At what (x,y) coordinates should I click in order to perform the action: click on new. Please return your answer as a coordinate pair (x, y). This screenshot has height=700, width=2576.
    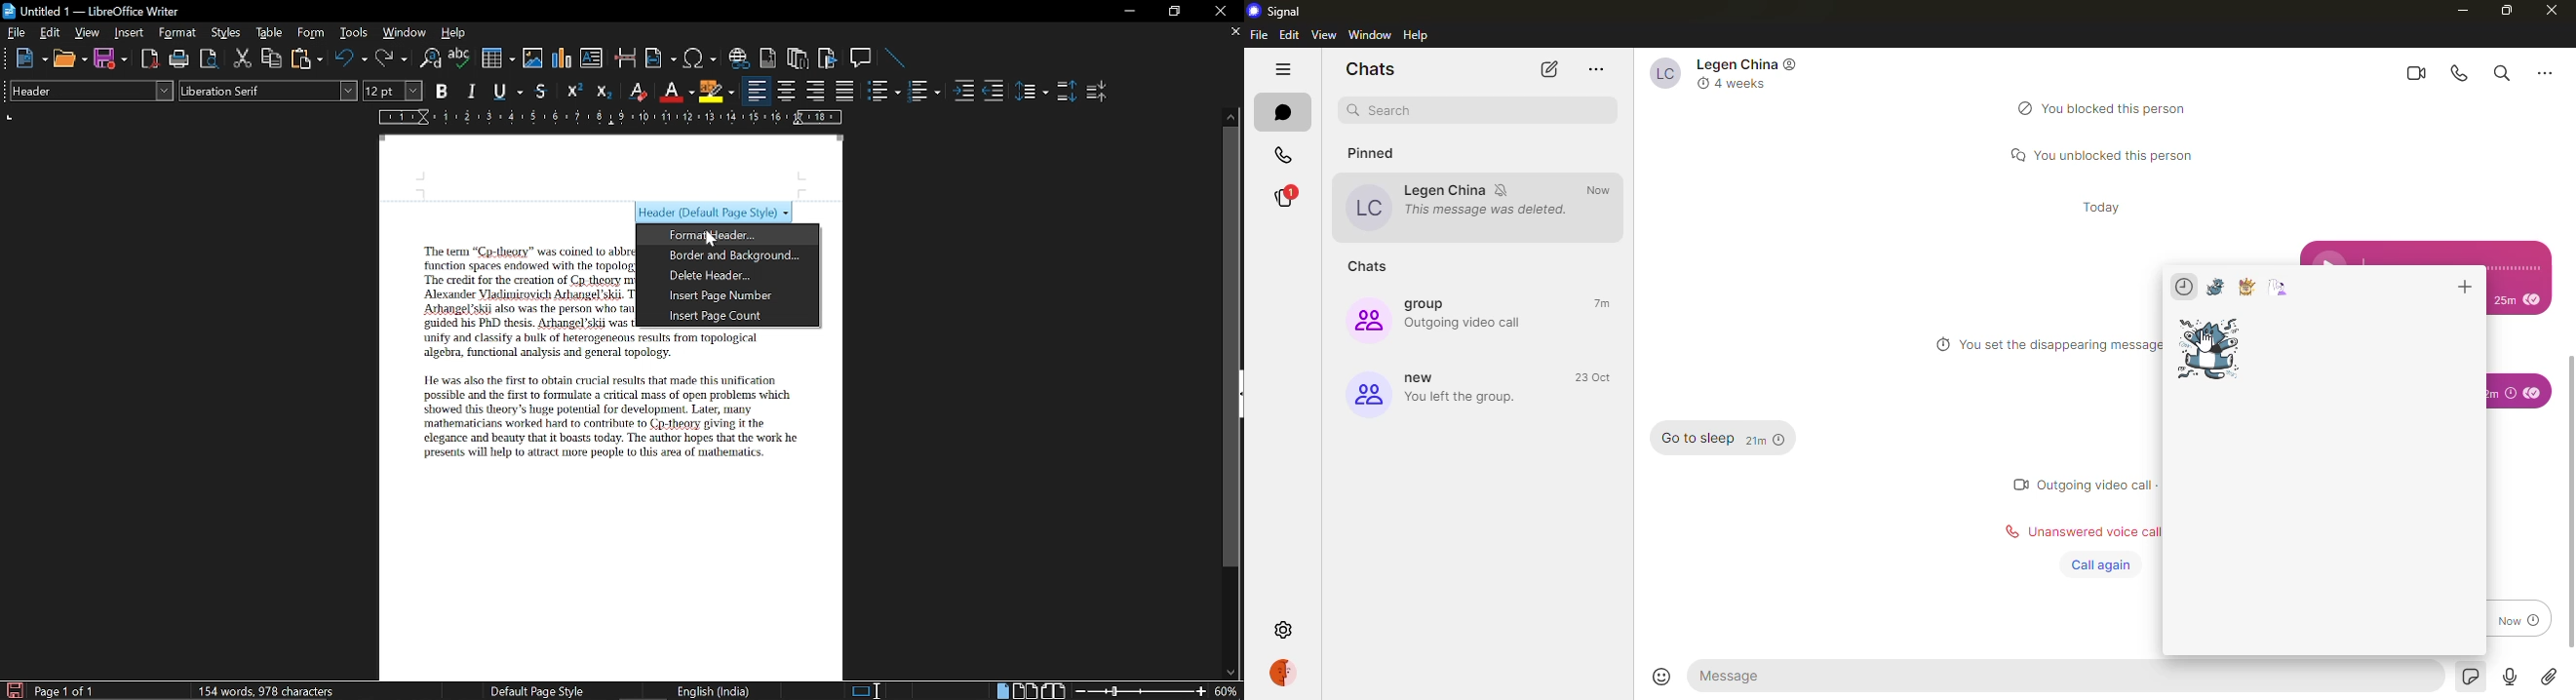
    Looking at the image, I should click on (1425, 378).